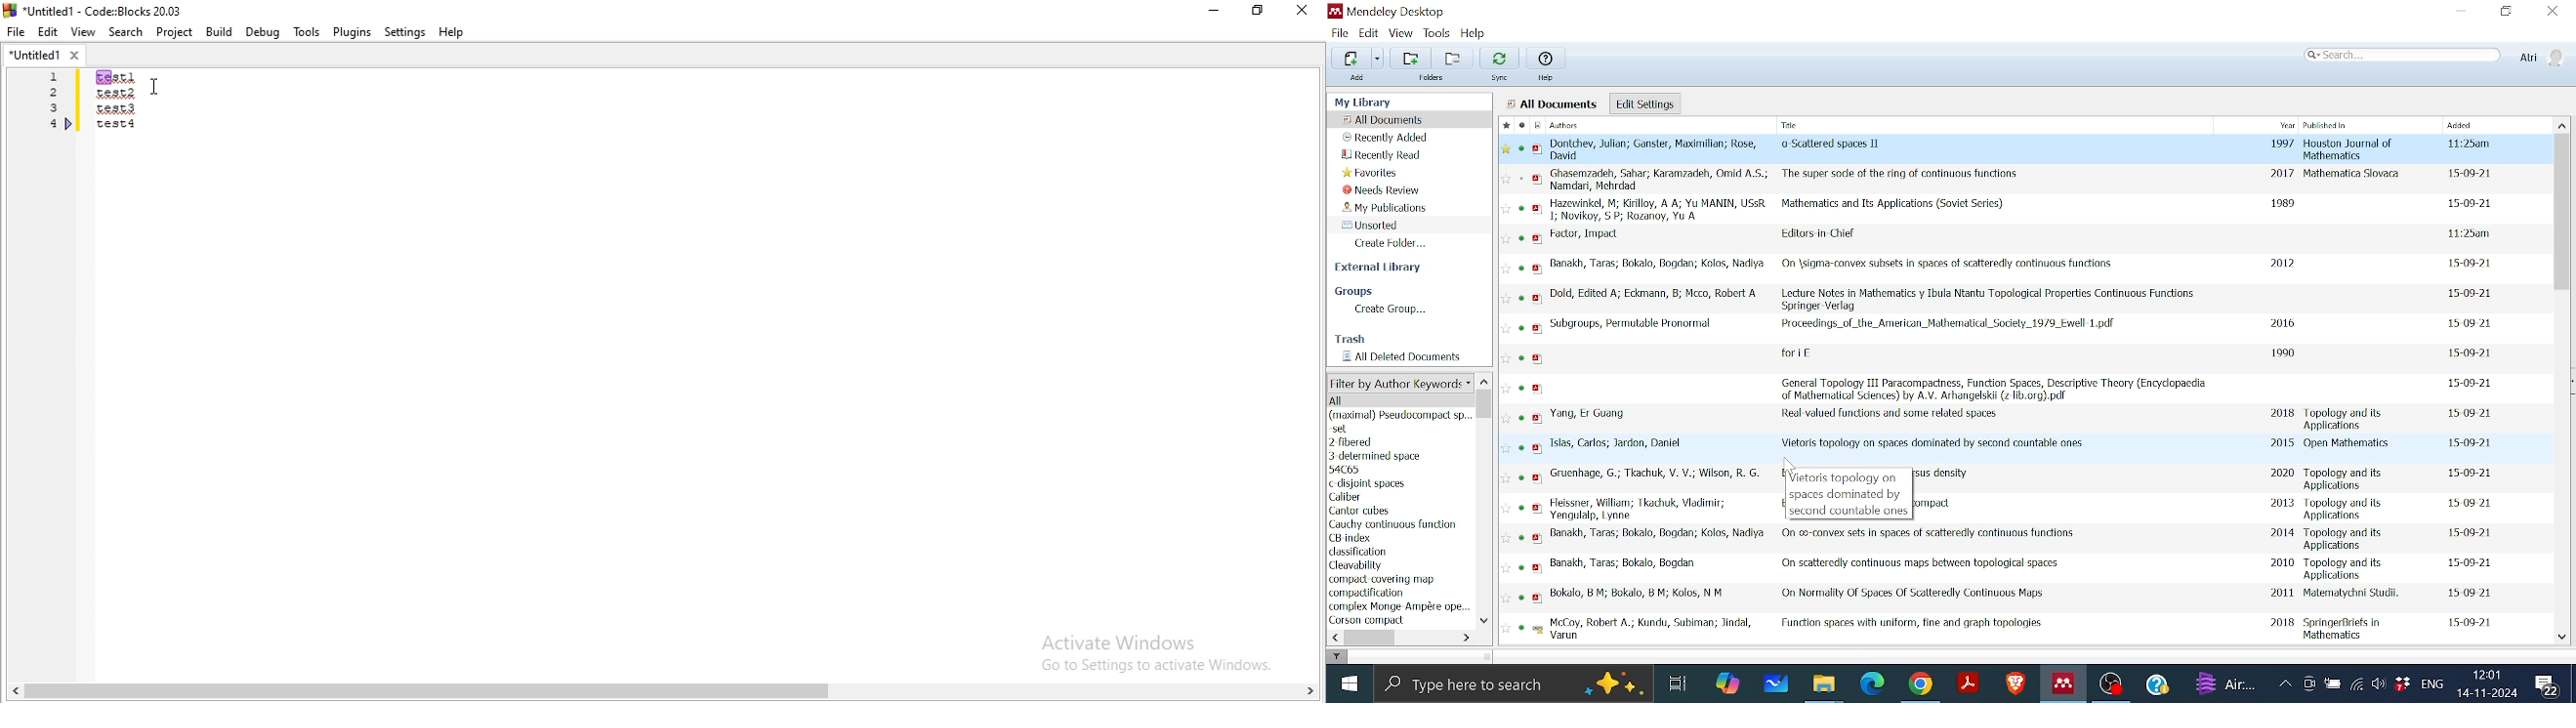 This screenshot has height=728, width=2576. What do you see at coordinates (2561, 123) in the screenshot?
I see `` at bounding box center [2561, 123].